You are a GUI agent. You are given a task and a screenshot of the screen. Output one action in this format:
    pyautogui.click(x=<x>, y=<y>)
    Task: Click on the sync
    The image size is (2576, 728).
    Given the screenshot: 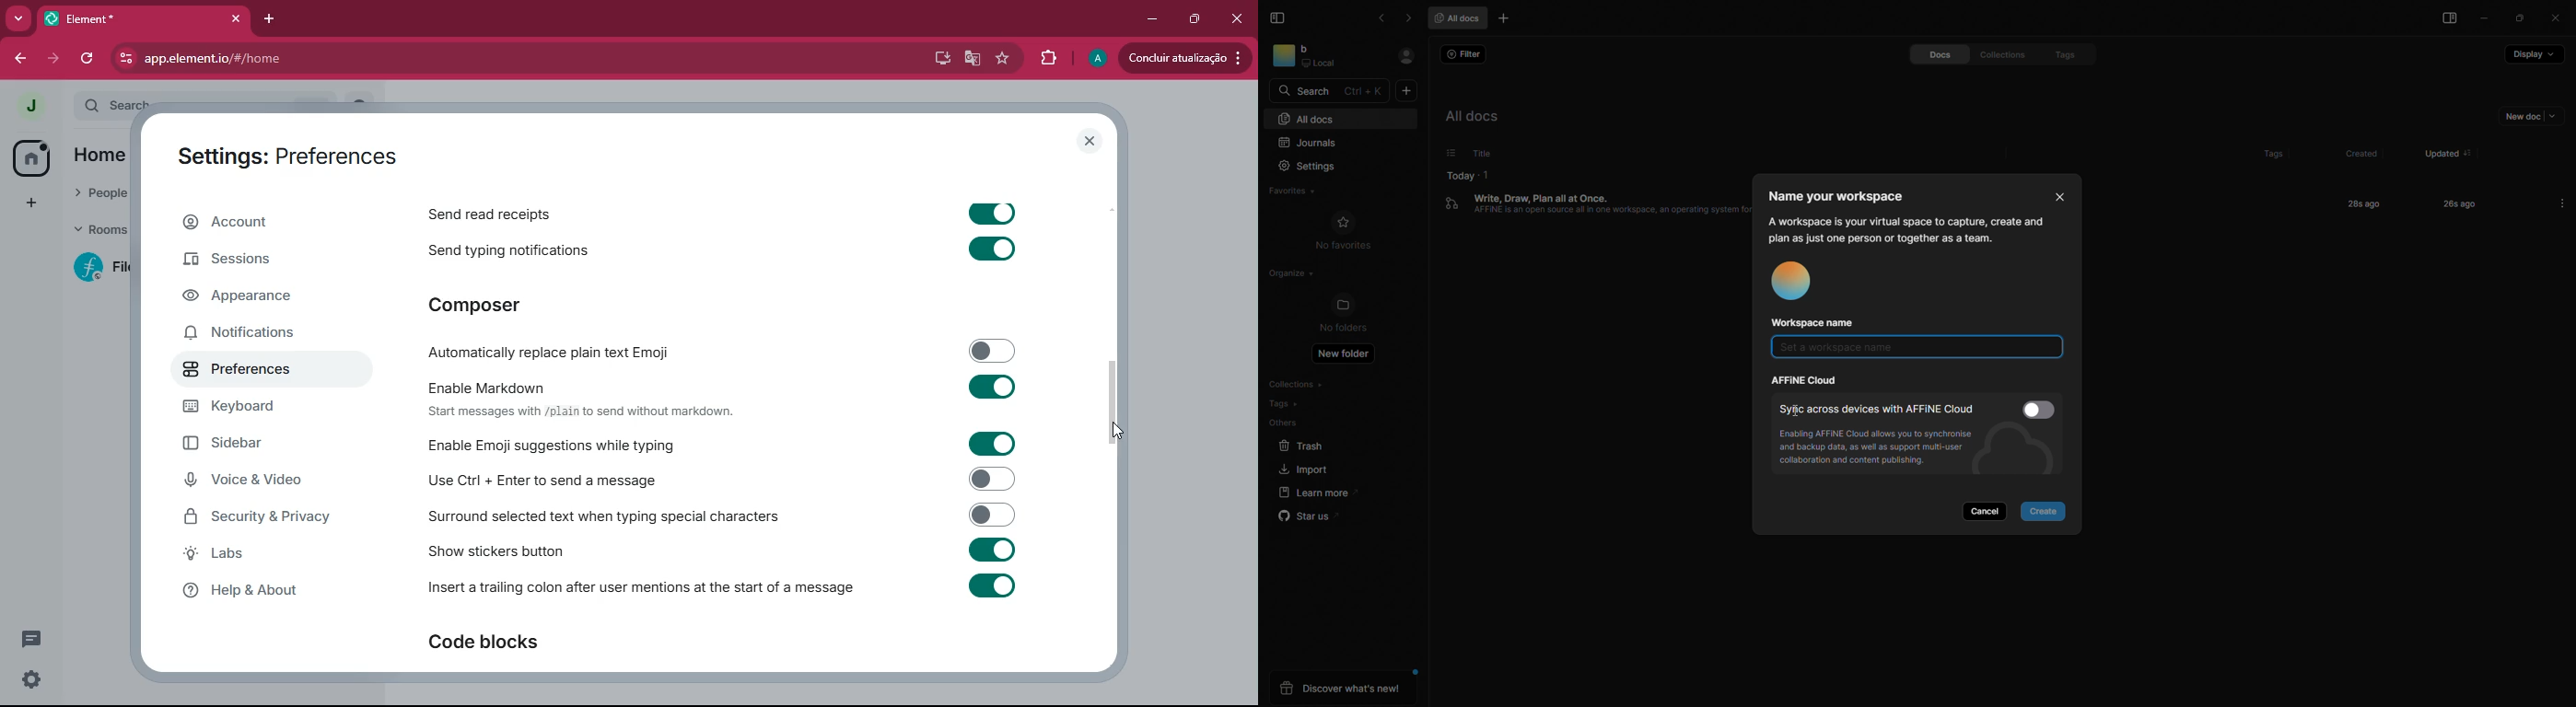 What is the action you would take?
    pyautogui.click(x=1877, y=408)
    